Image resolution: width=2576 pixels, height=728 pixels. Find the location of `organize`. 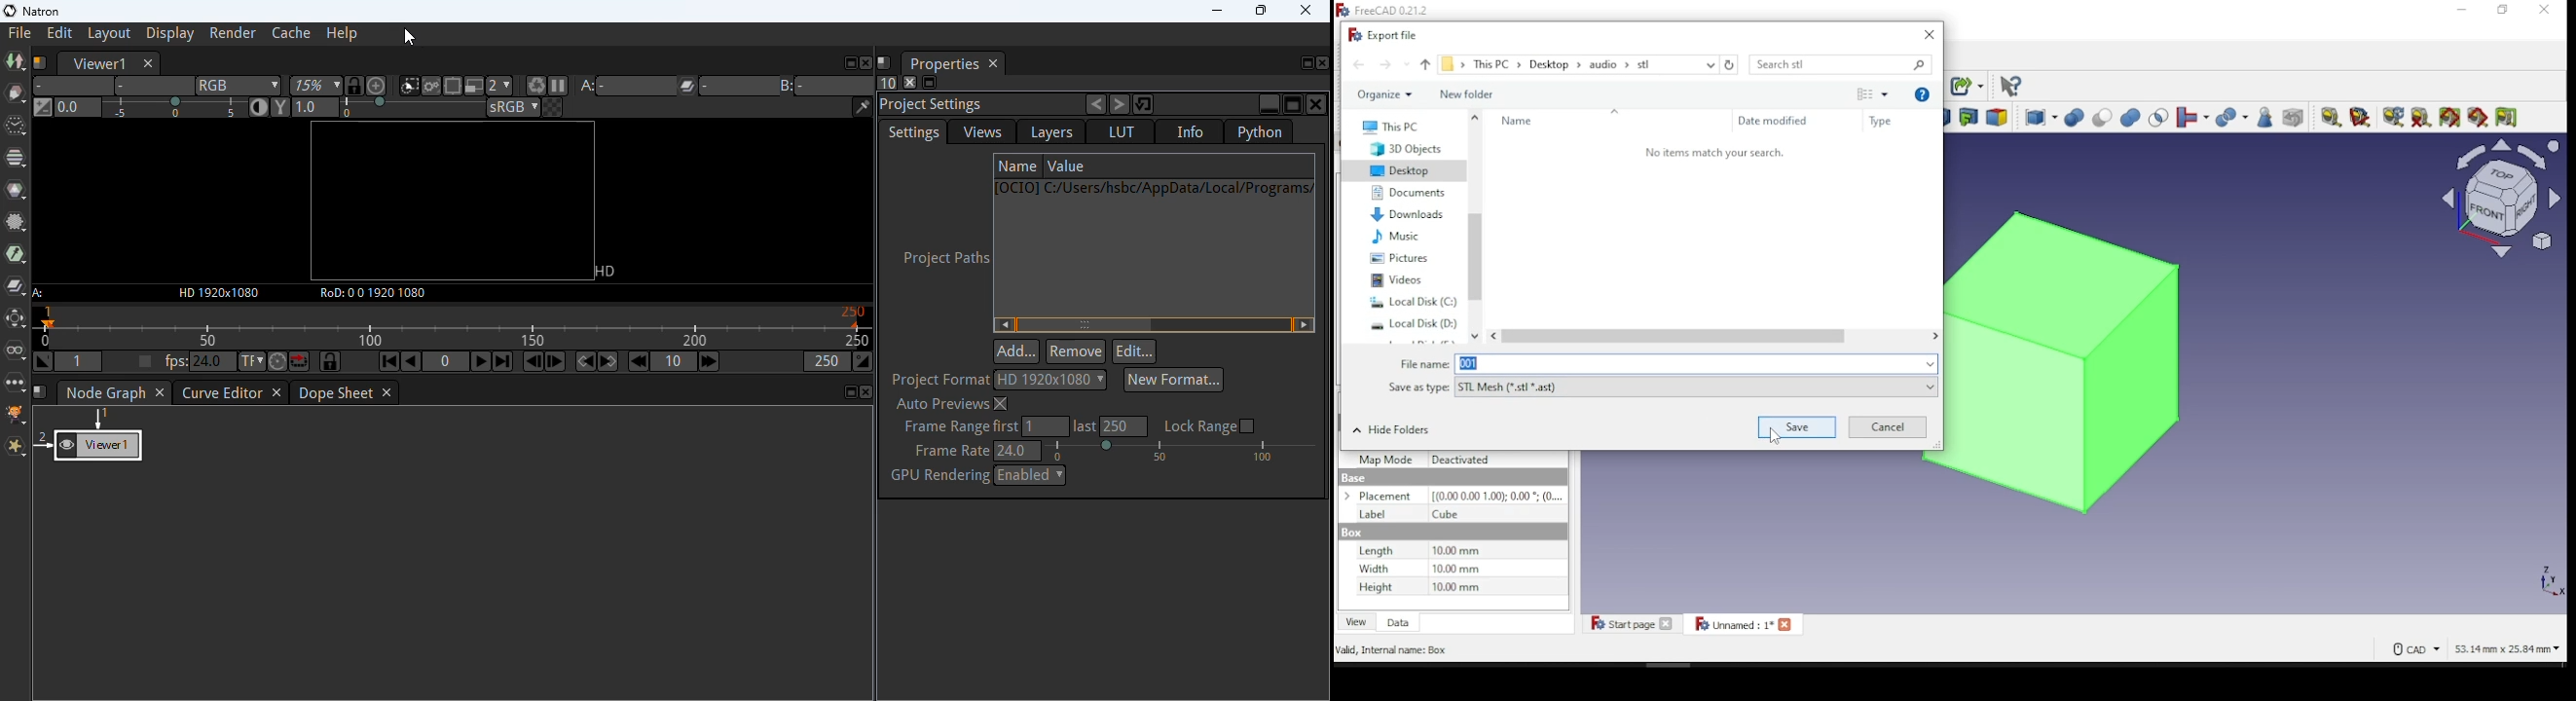

organize is located at coordinates (1385, 95).